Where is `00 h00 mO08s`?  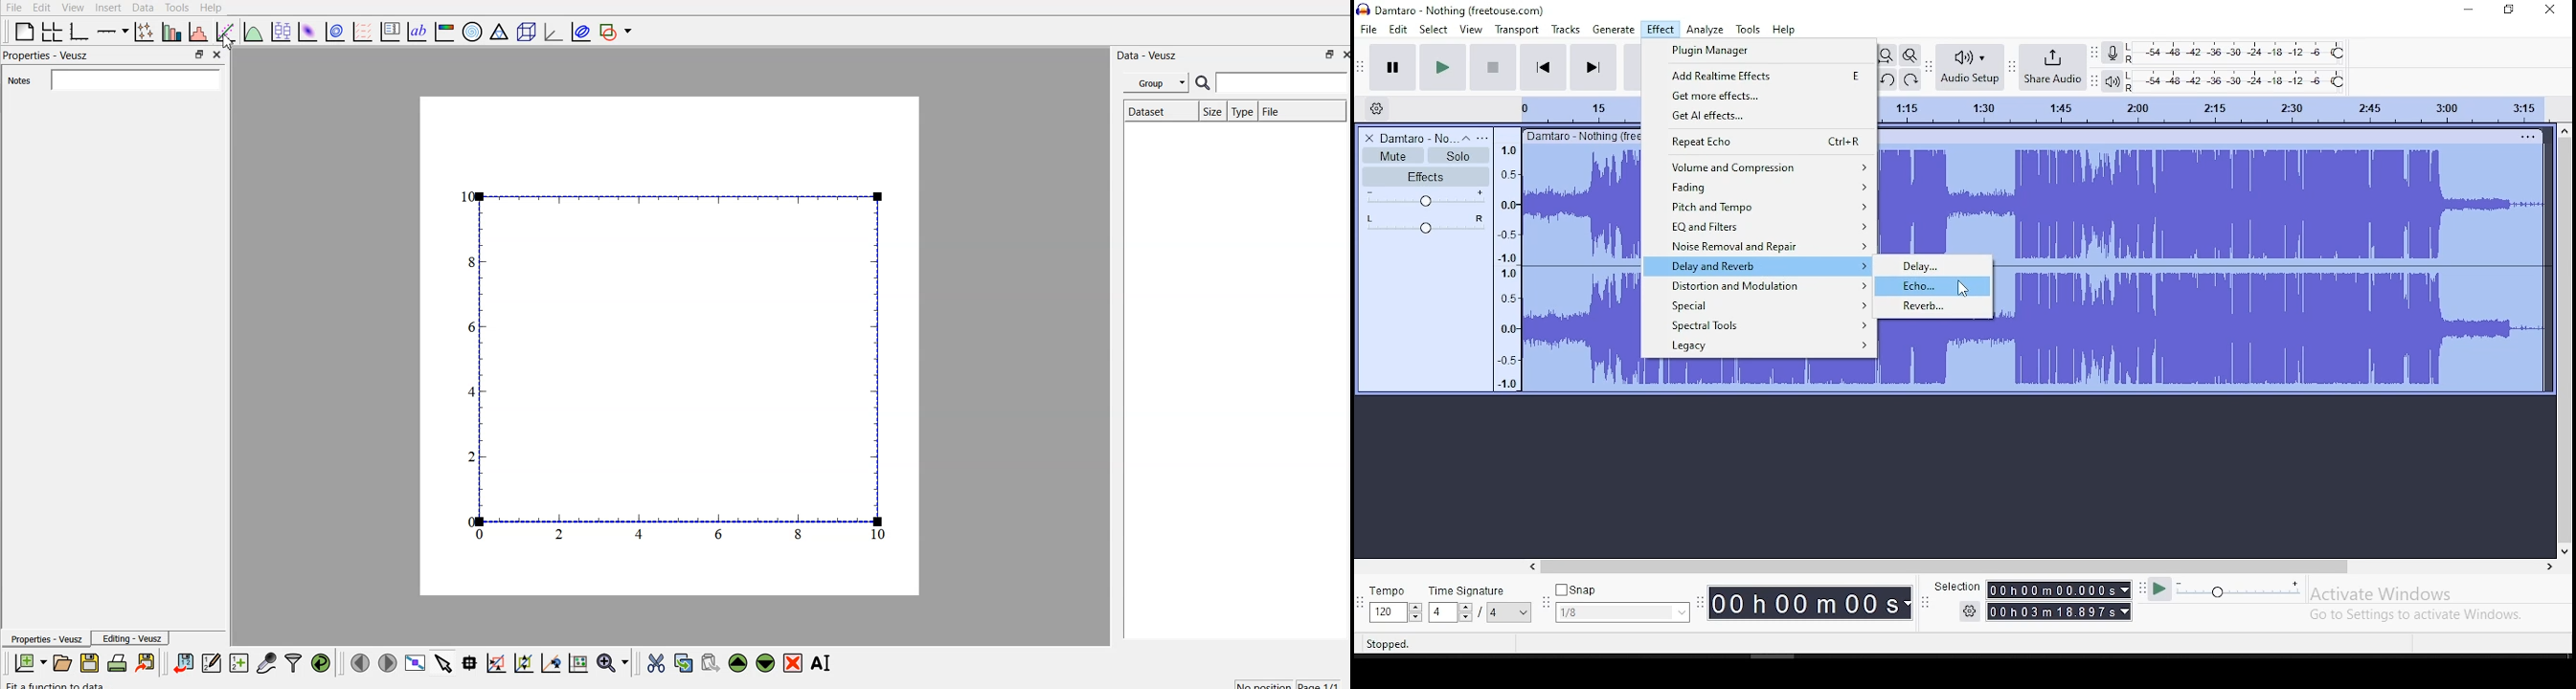 00 h00 mO08s is located at coordinates (1803, 604).